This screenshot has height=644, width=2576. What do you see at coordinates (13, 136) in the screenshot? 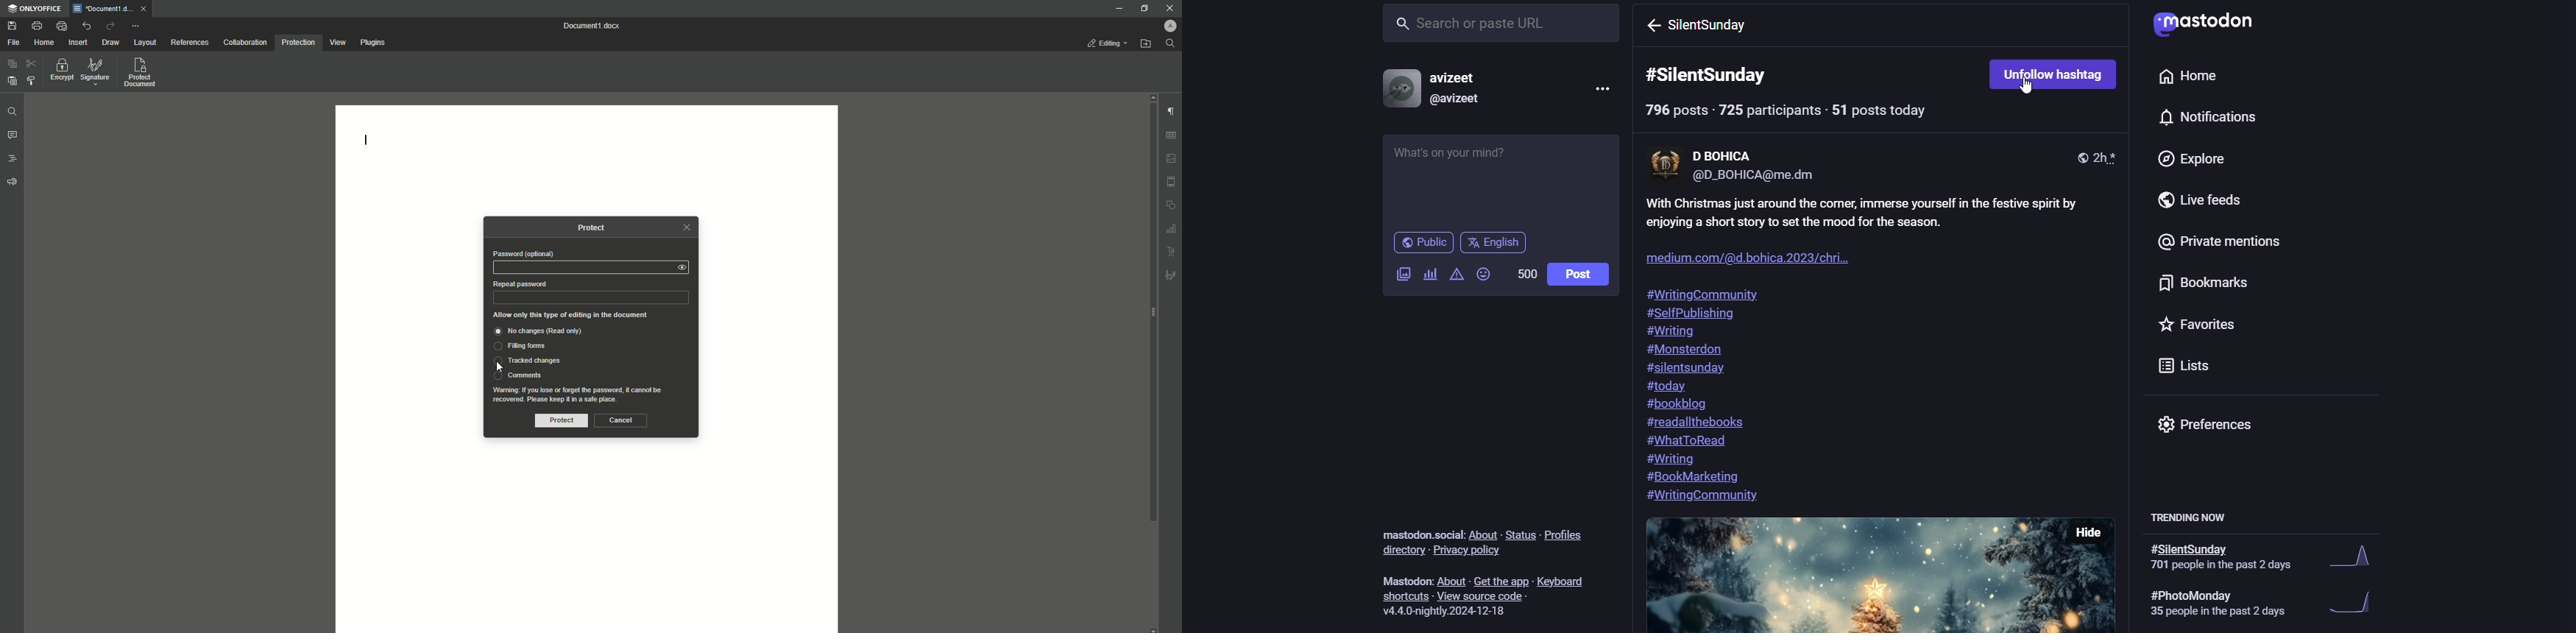
I see `Comment` at bounding box center [13, 136].